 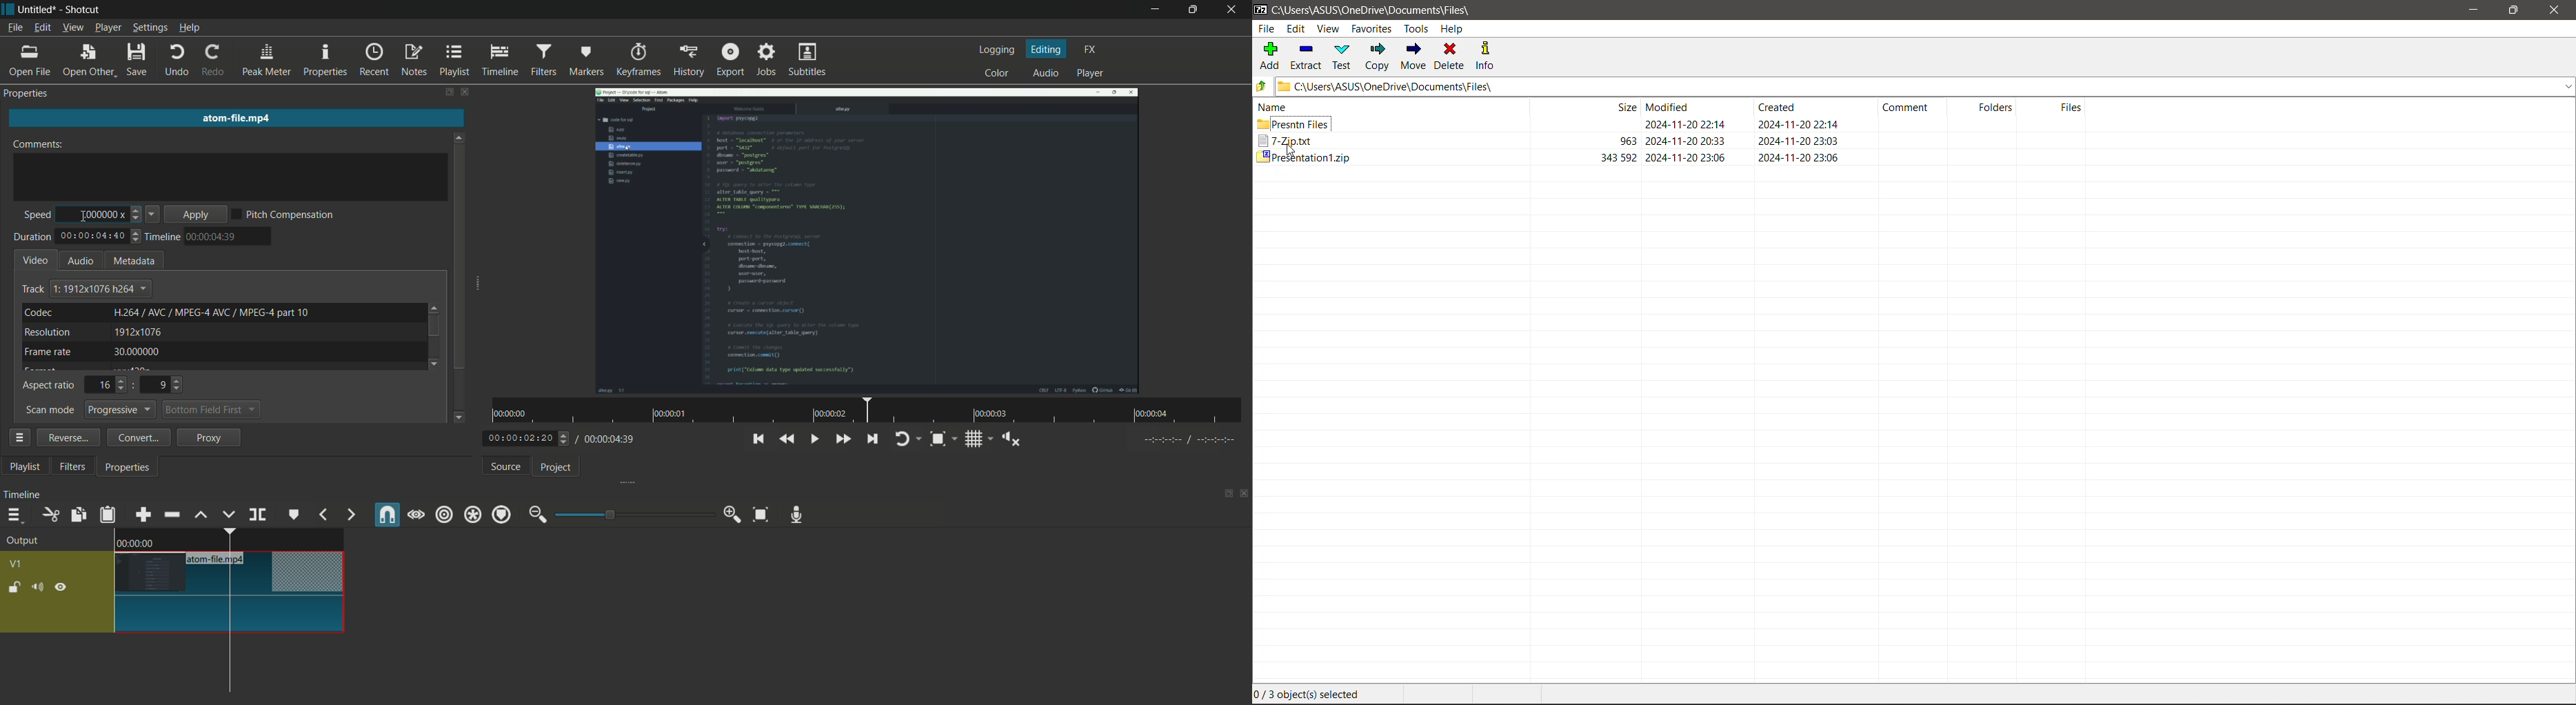 I want to click on peak meter, so click(x=266, y=61).